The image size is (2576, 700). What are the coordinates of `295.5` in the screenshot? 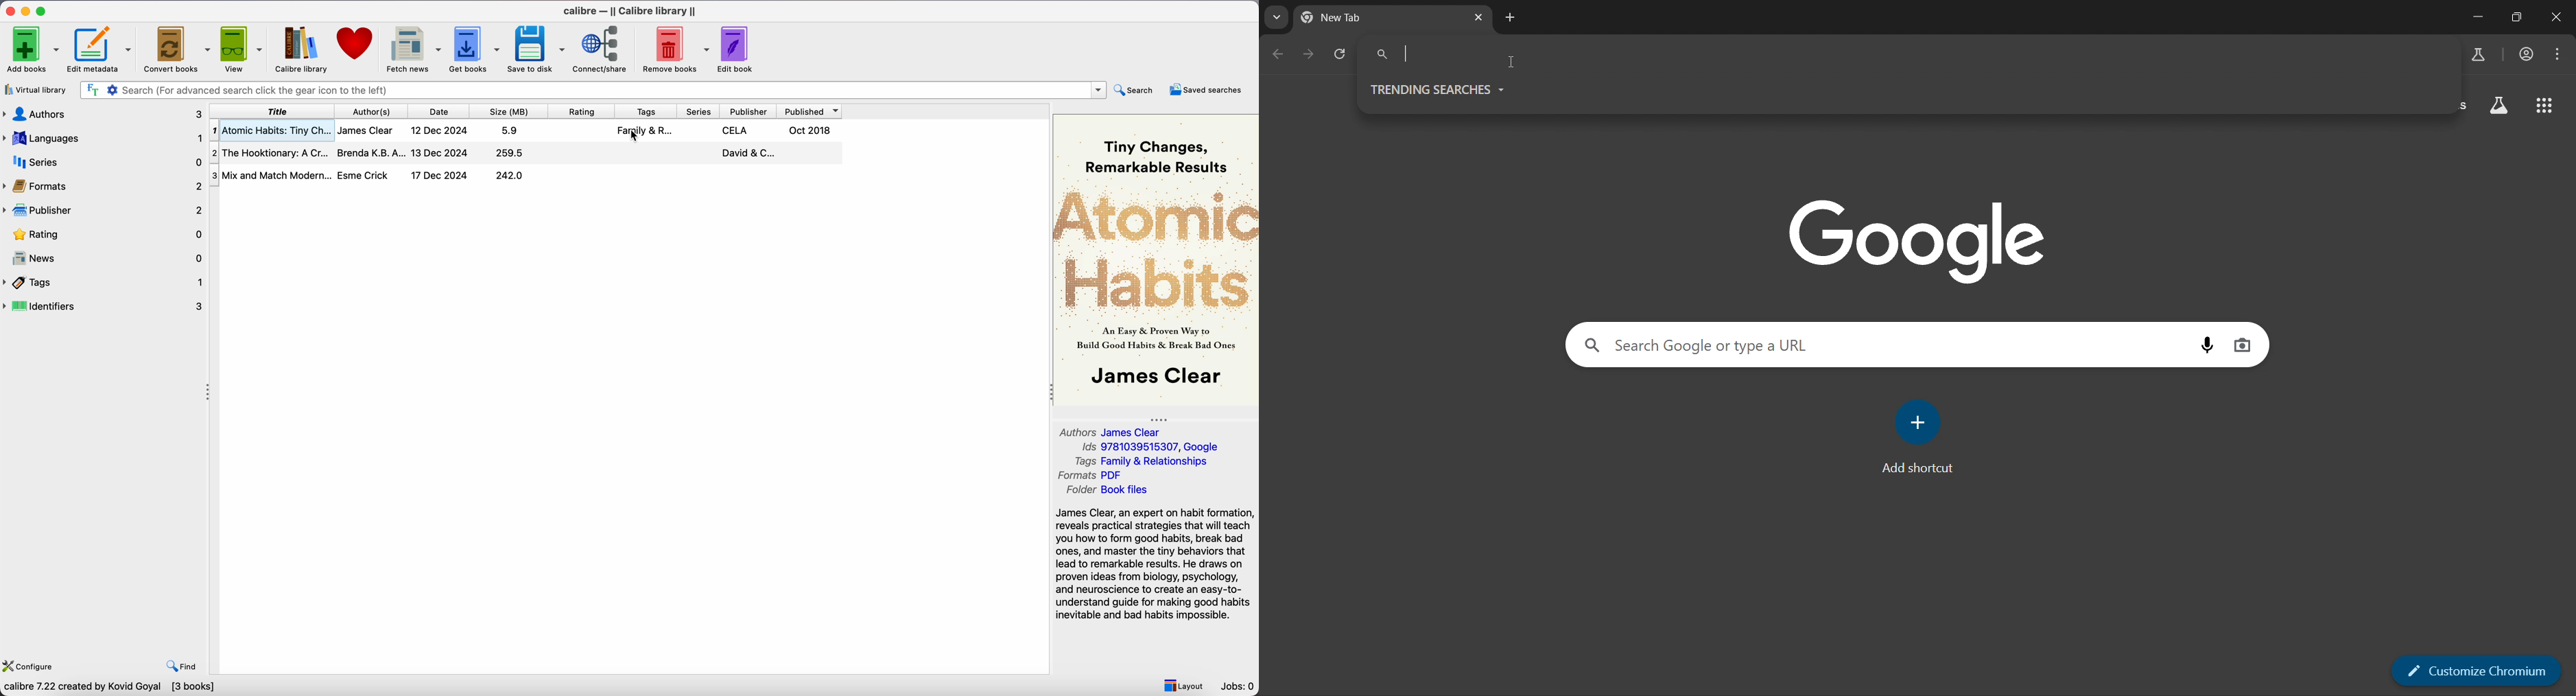 It's located at (509, 153).